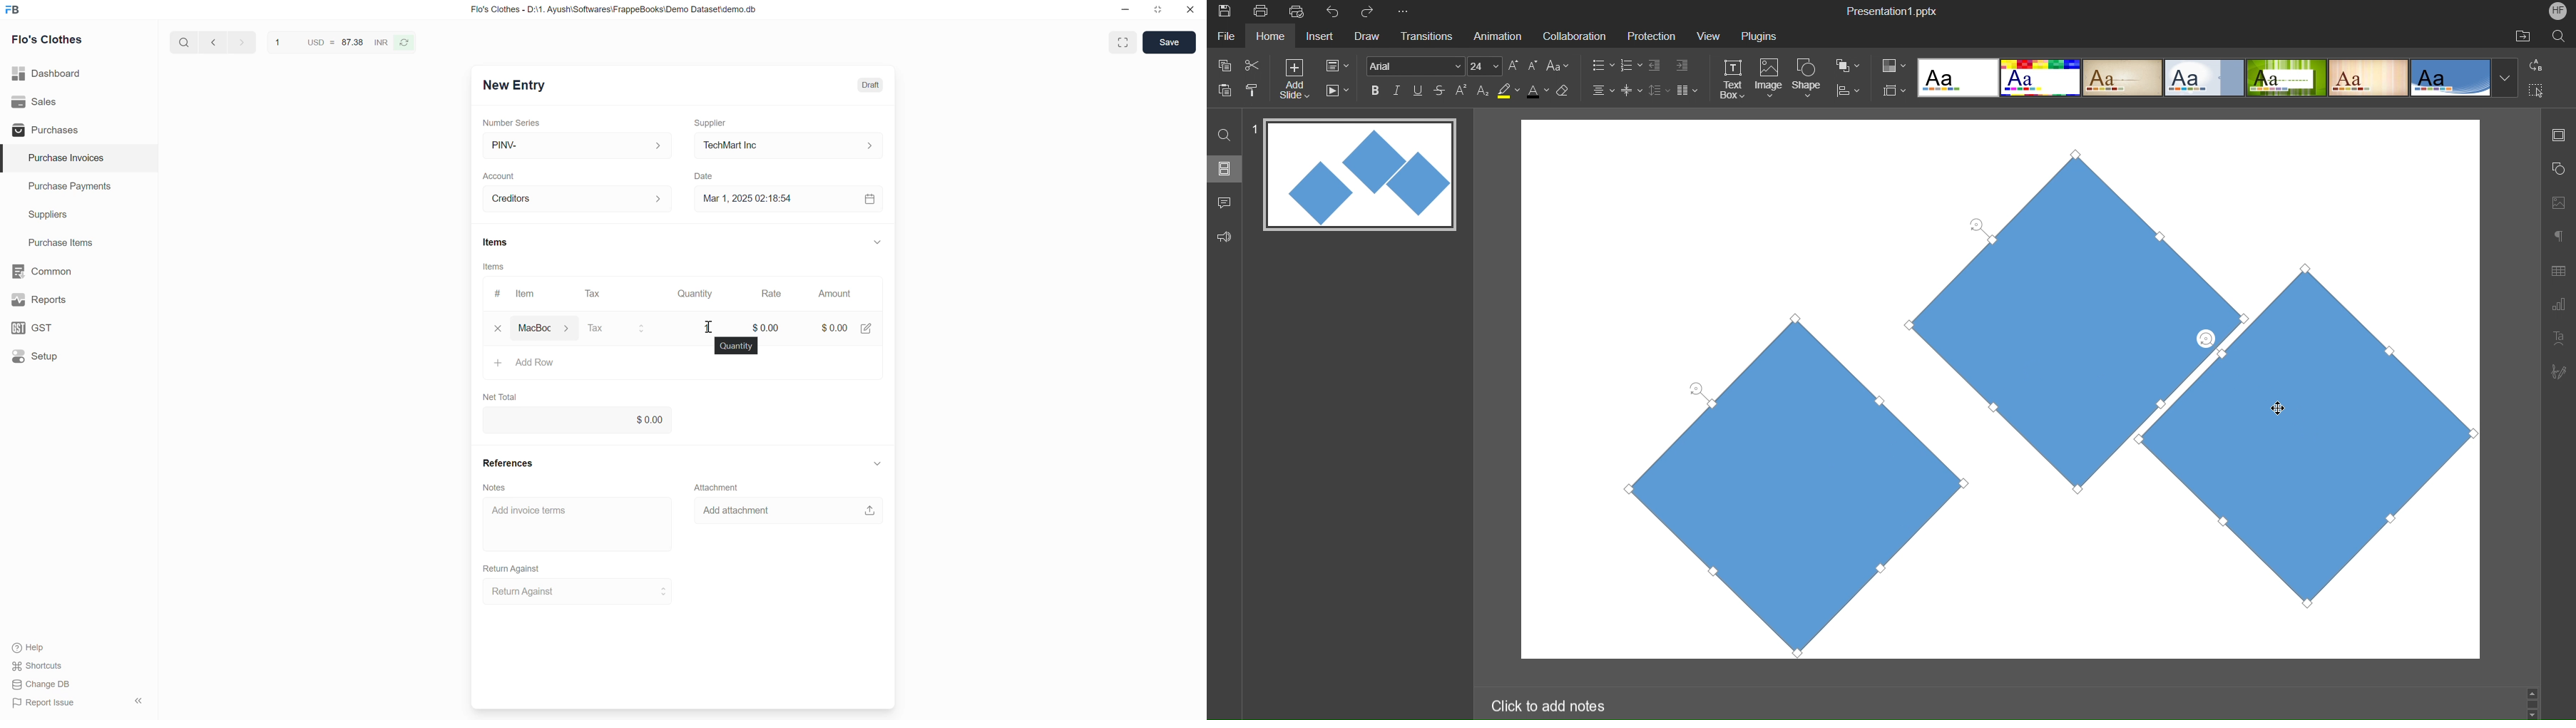 This screenshot has width=2576, height=728. I want to click on 0.00, so click(577, 419).